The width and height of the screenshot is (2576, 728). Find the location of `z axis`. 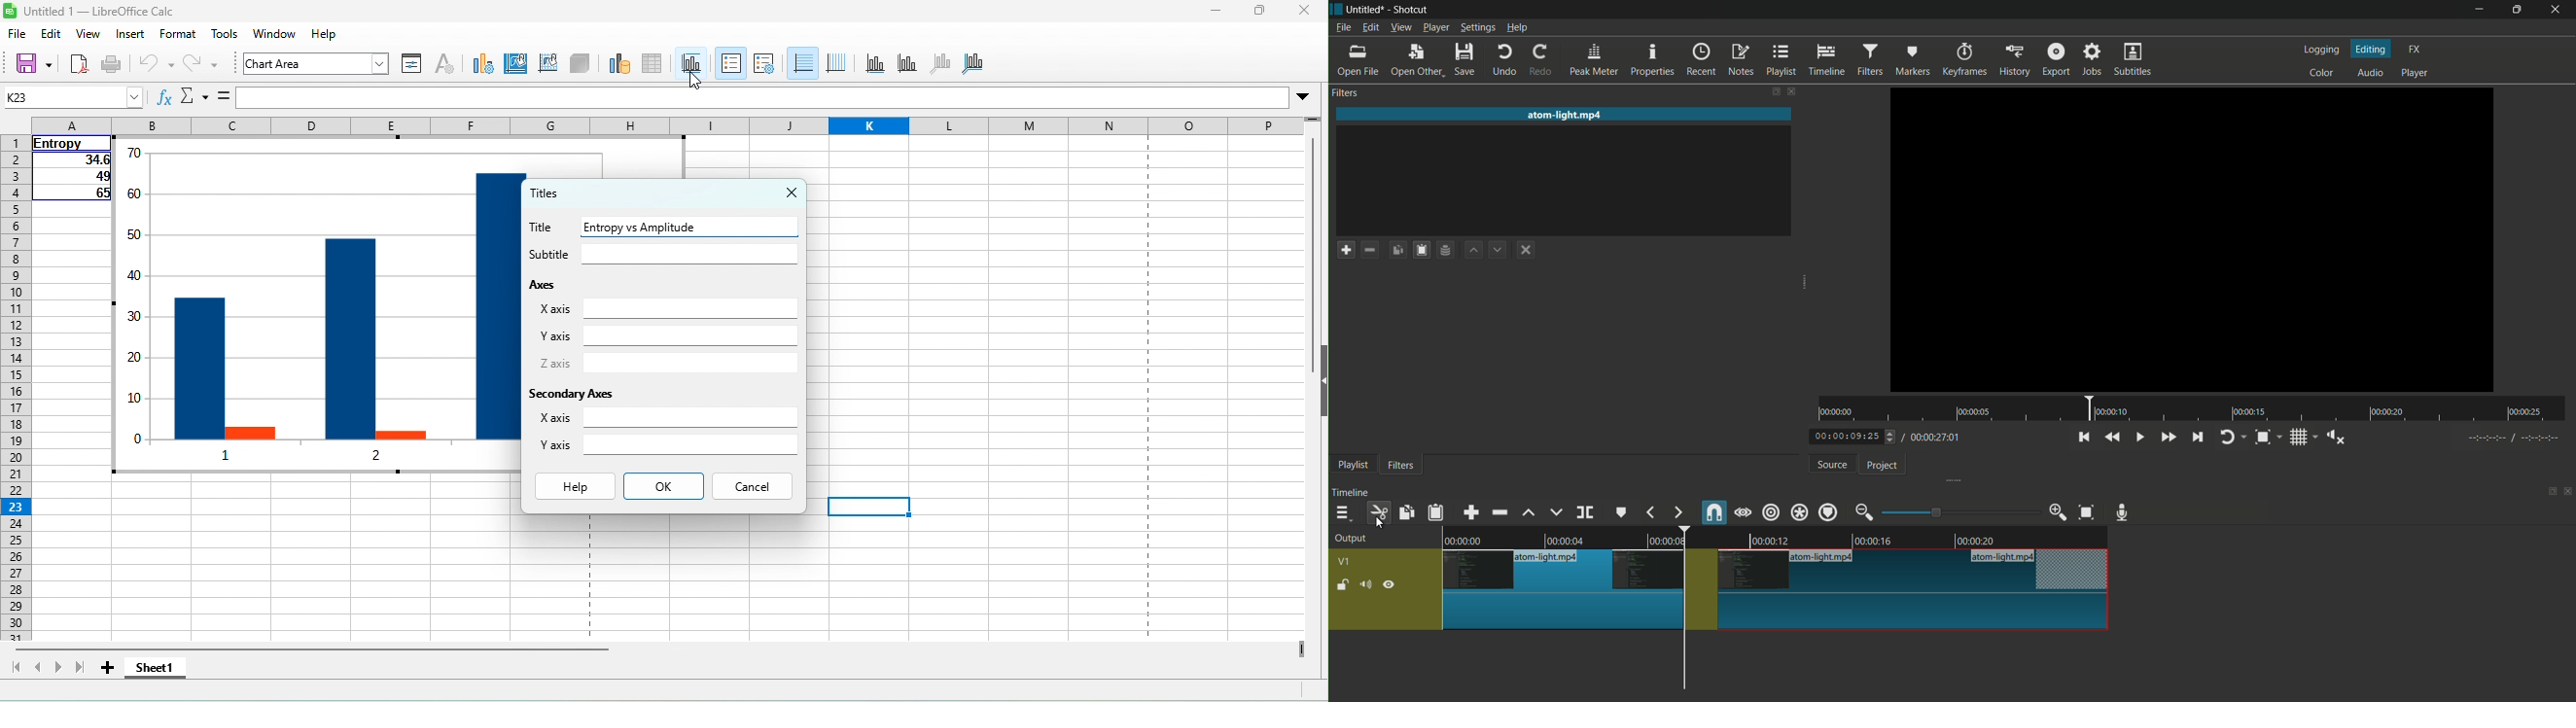

z axis is located at coordinates (945, 63).